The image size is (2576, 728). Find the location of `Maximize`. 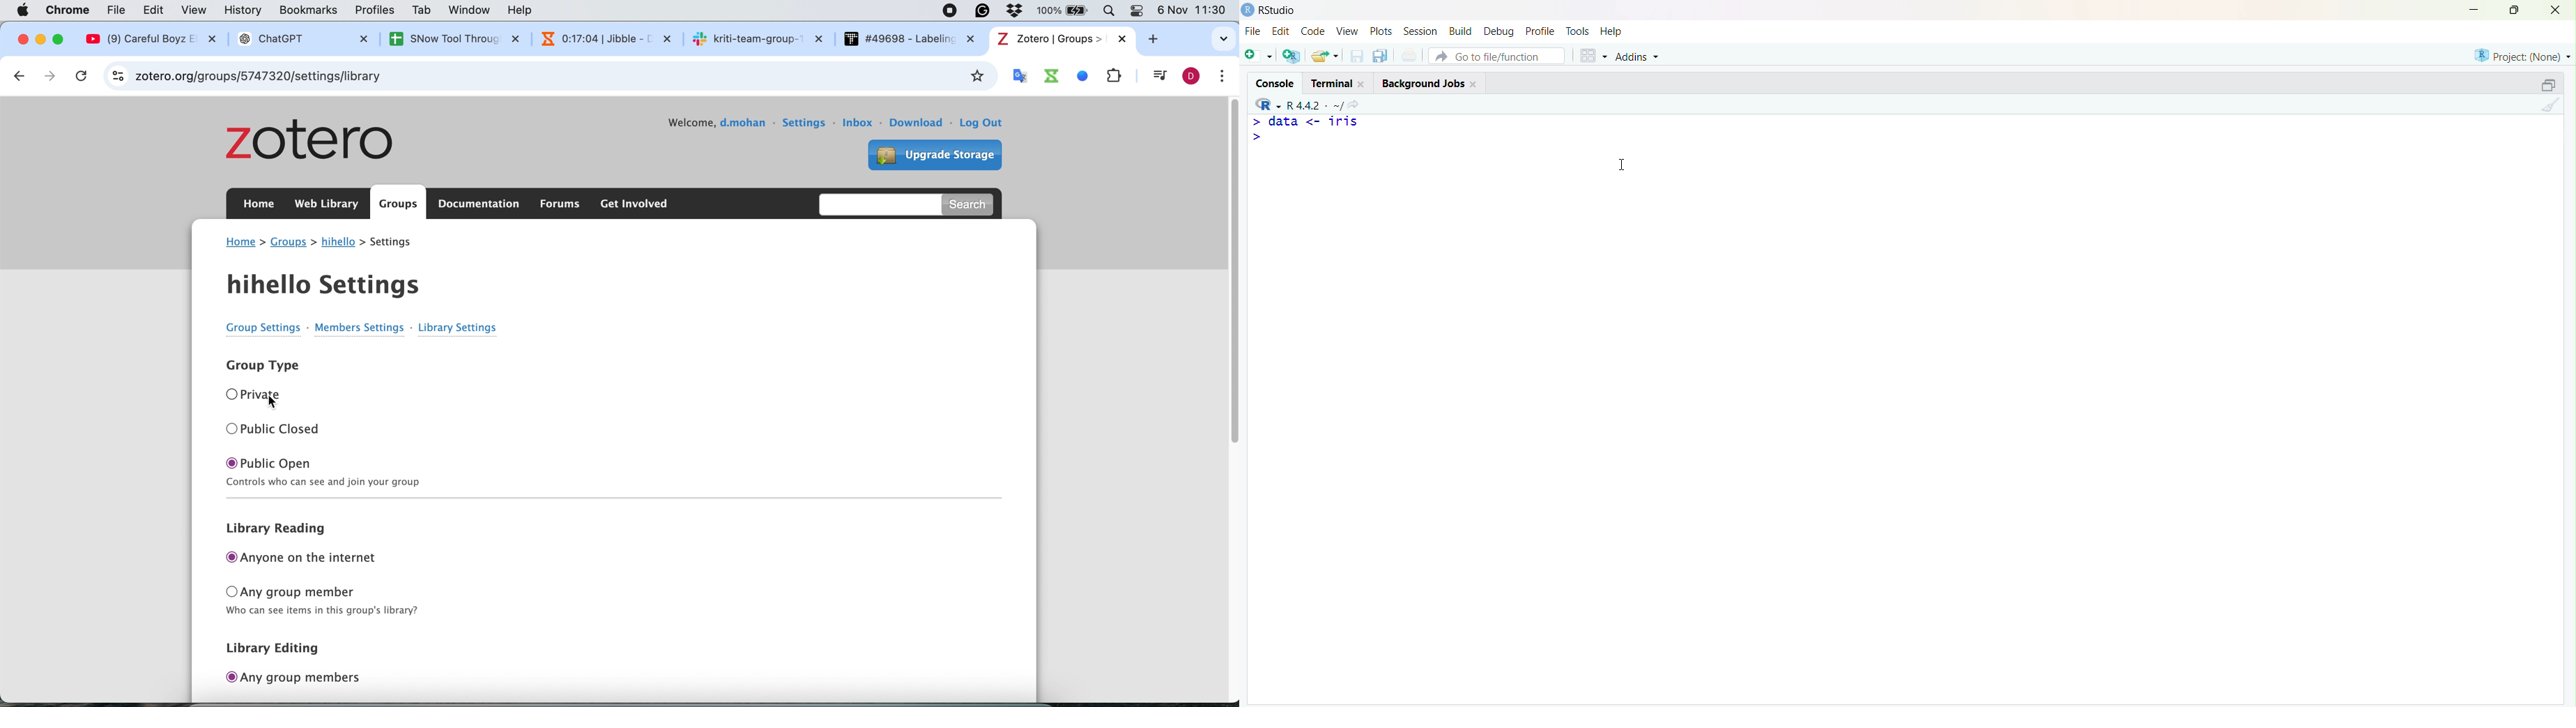

Maximize is located at coordinates (2513, 10).